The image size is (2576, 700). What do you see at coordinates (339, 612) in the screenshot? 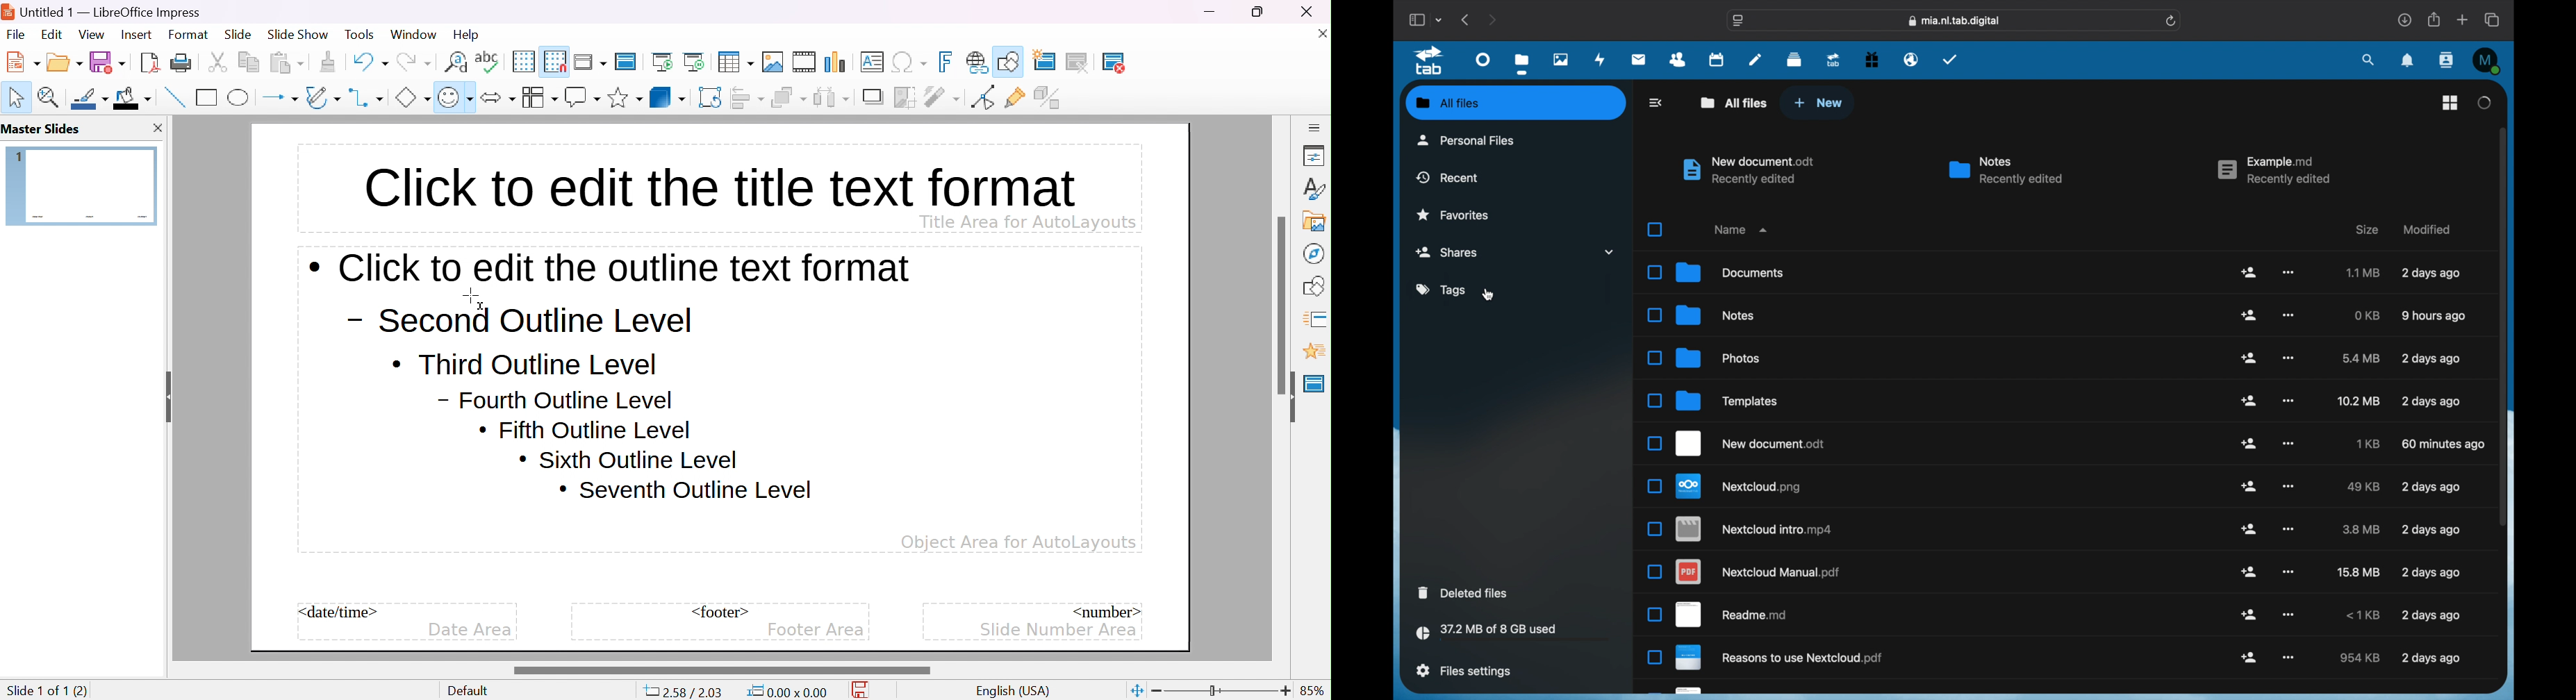
I see `<date/time>` at bounding box center [339, 612].